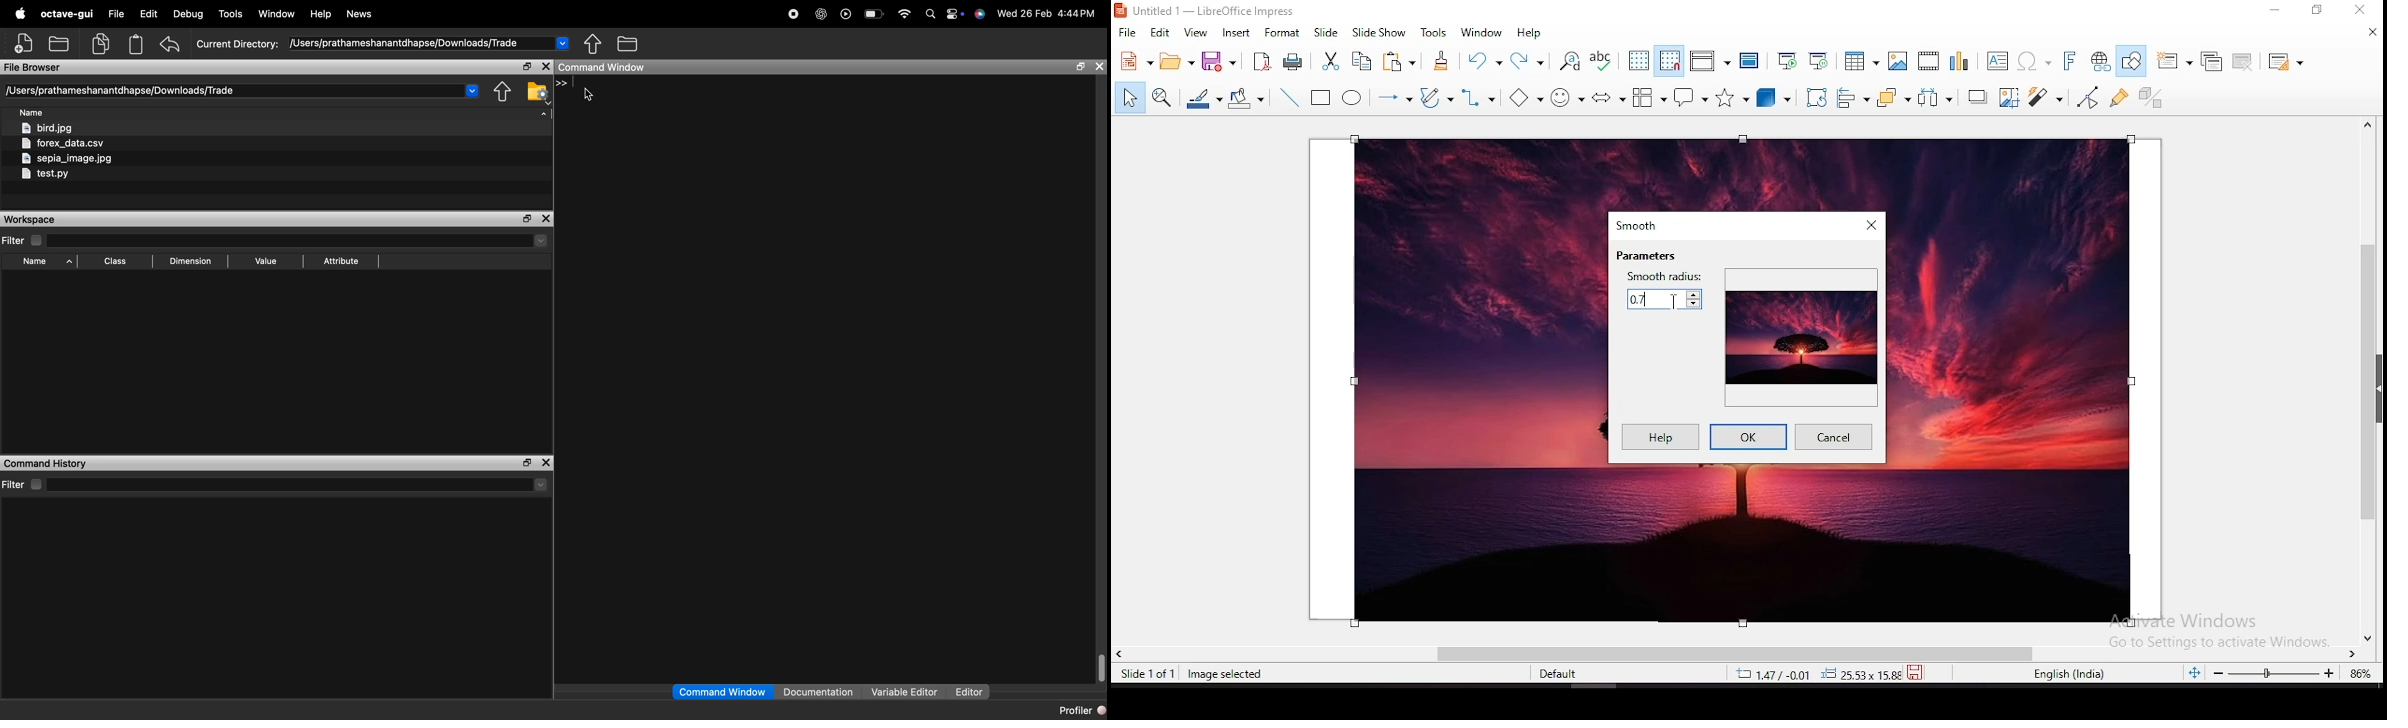  Describe the element at coordinates (628, 43) in the screenshot. I see `folder` at that location.